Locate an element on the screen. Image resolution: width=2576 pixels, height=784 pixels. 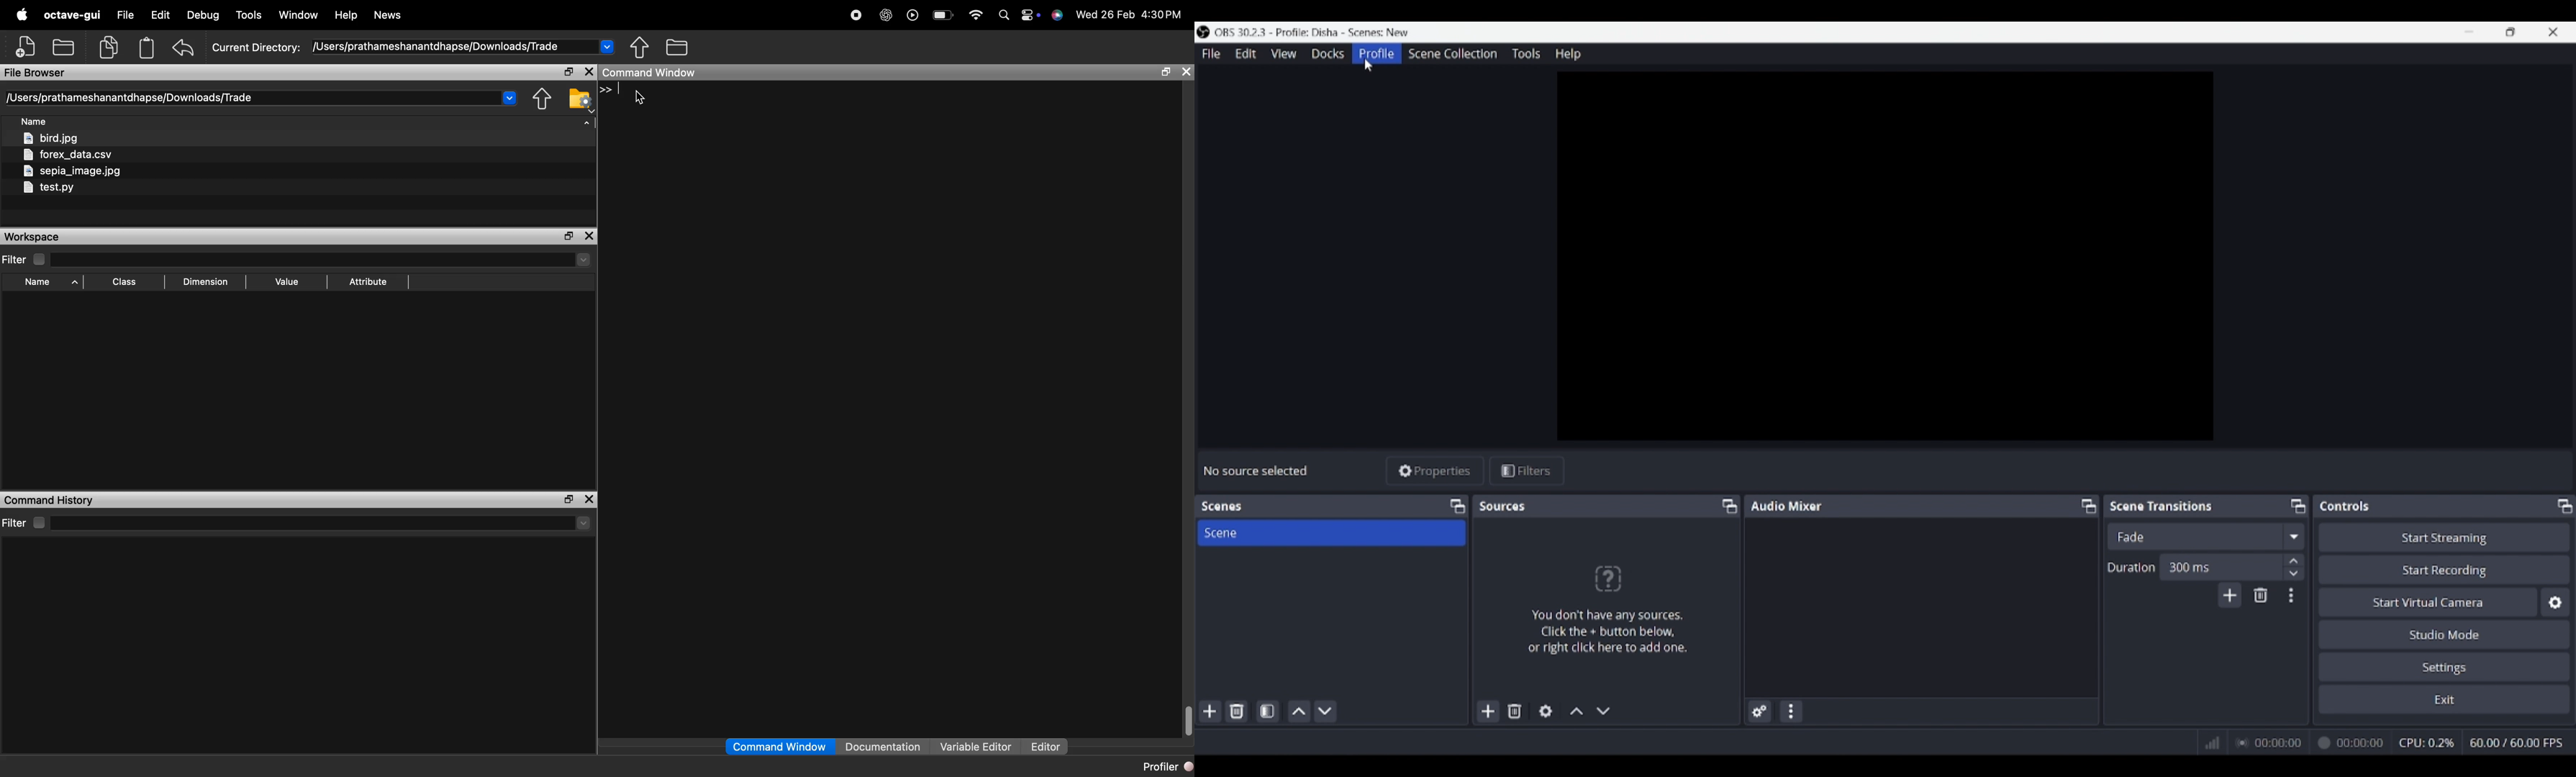
Edit menu is located at coordinates (1245, 54).